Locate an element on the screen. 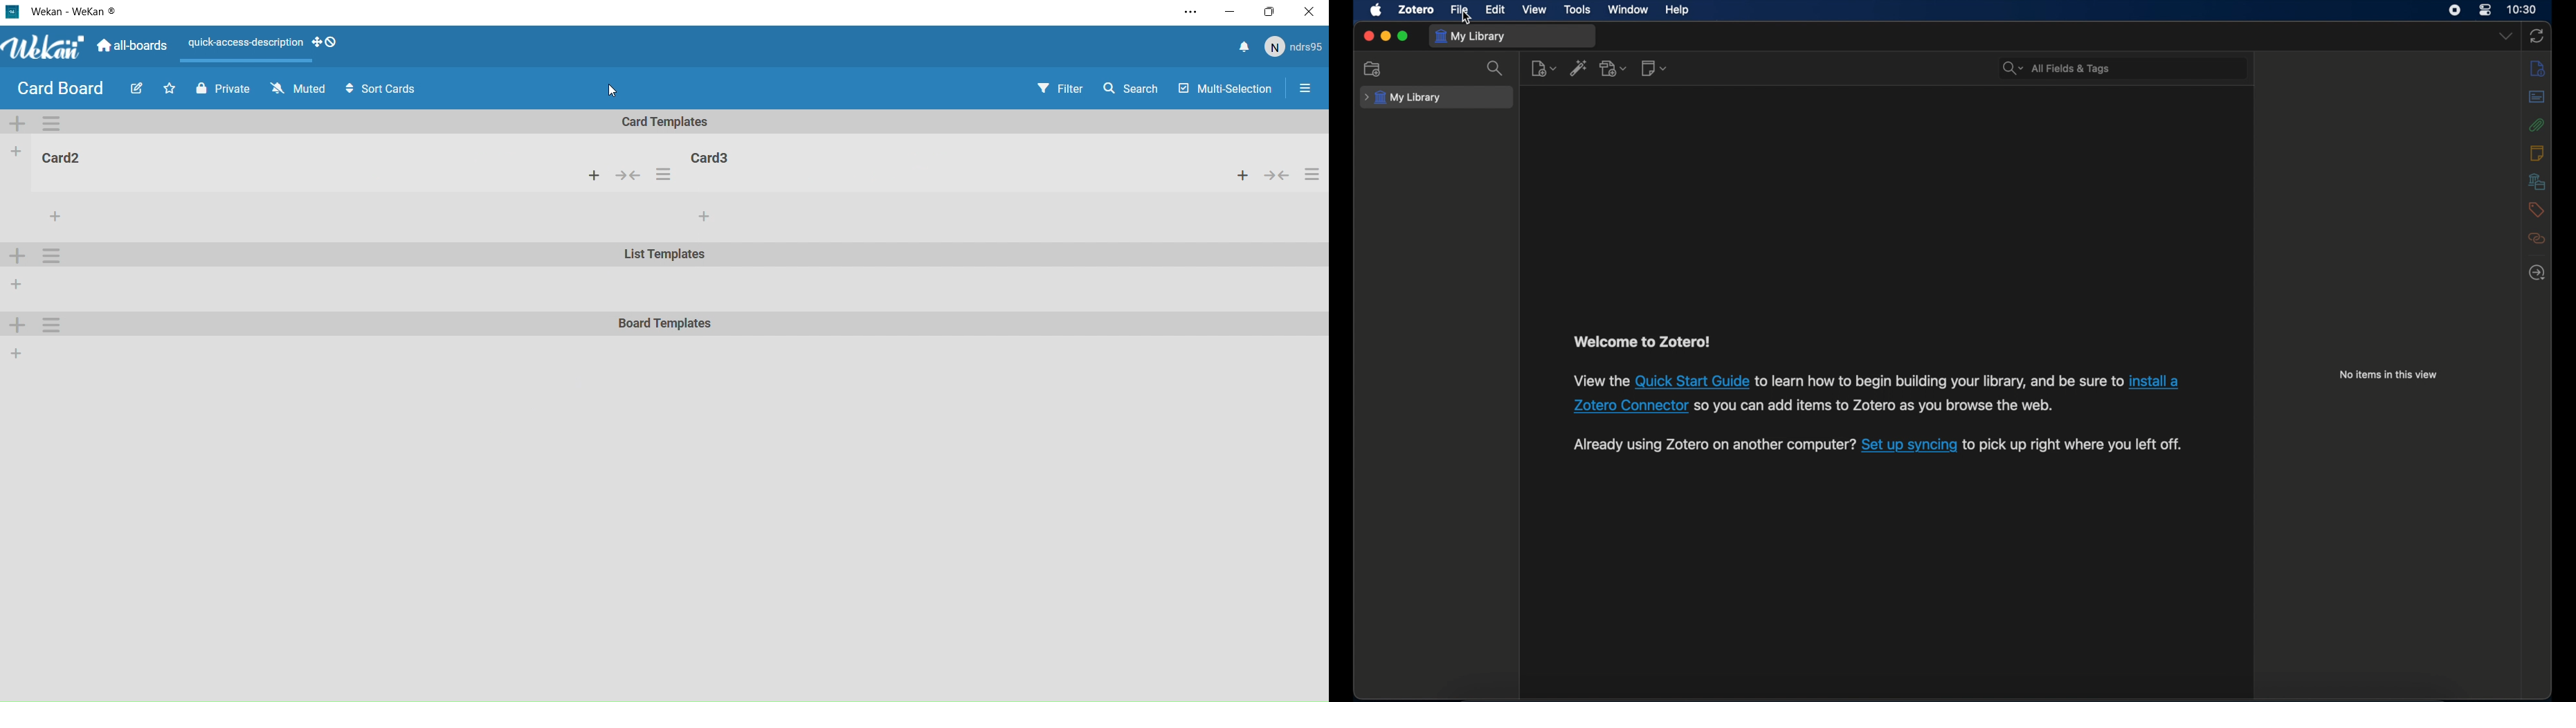  time is located at coordinates (2522, 10).